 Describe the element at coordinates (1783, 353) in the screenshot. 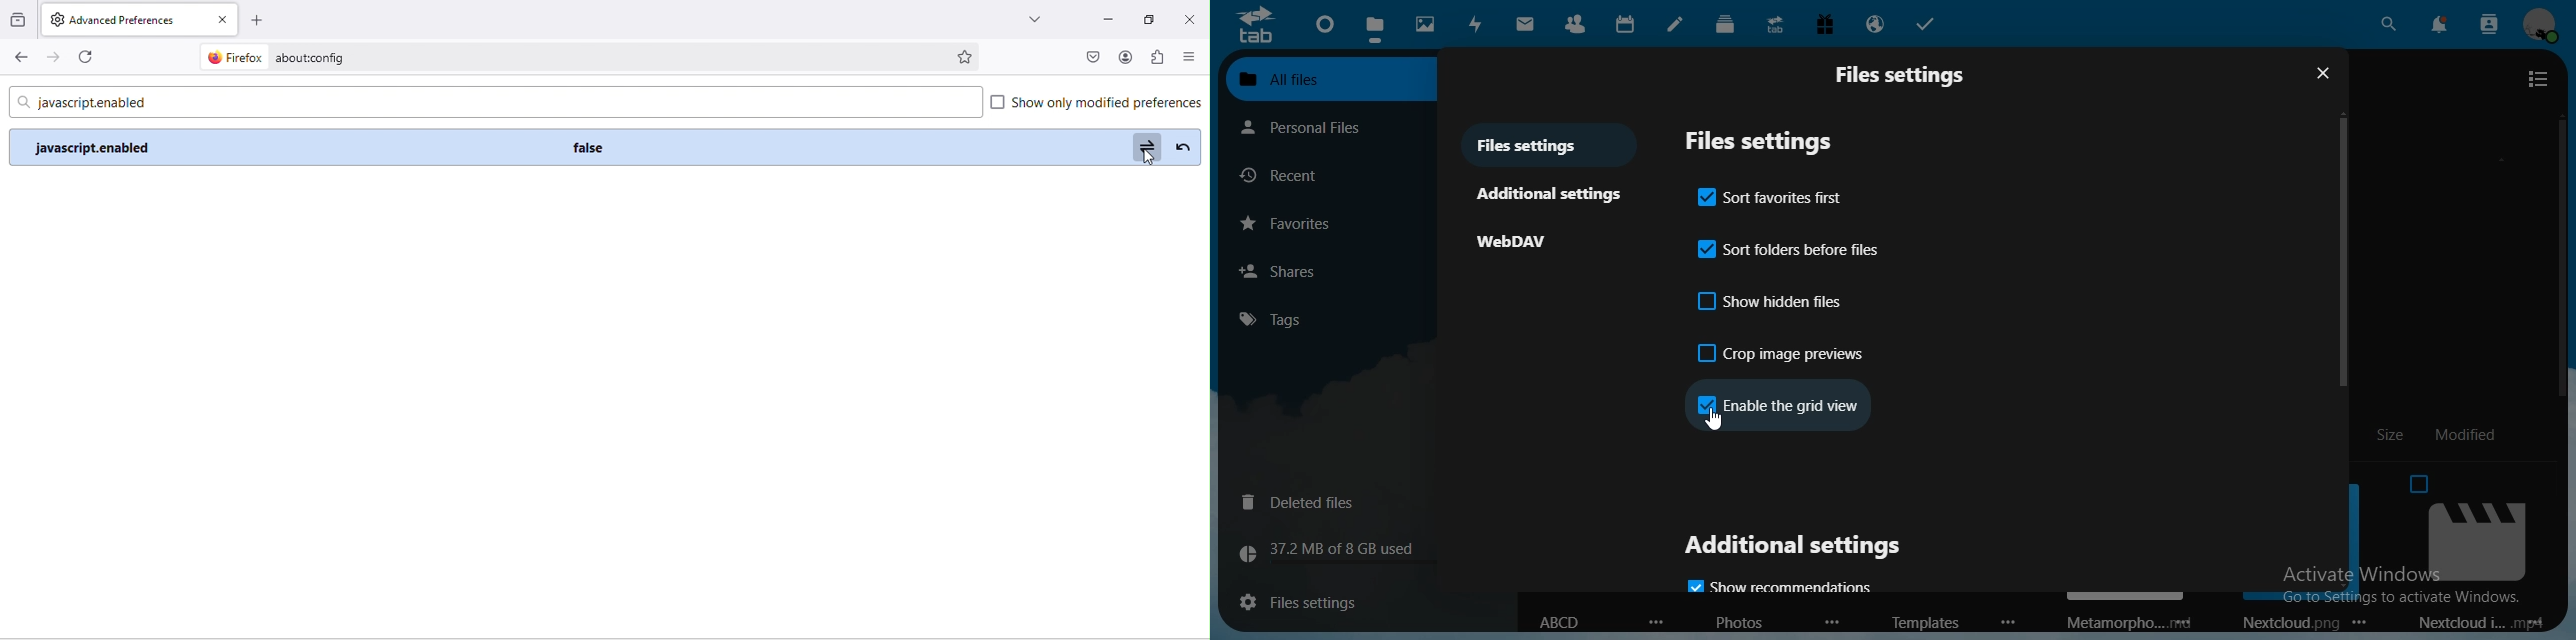

I see `crop image previews` at that location.